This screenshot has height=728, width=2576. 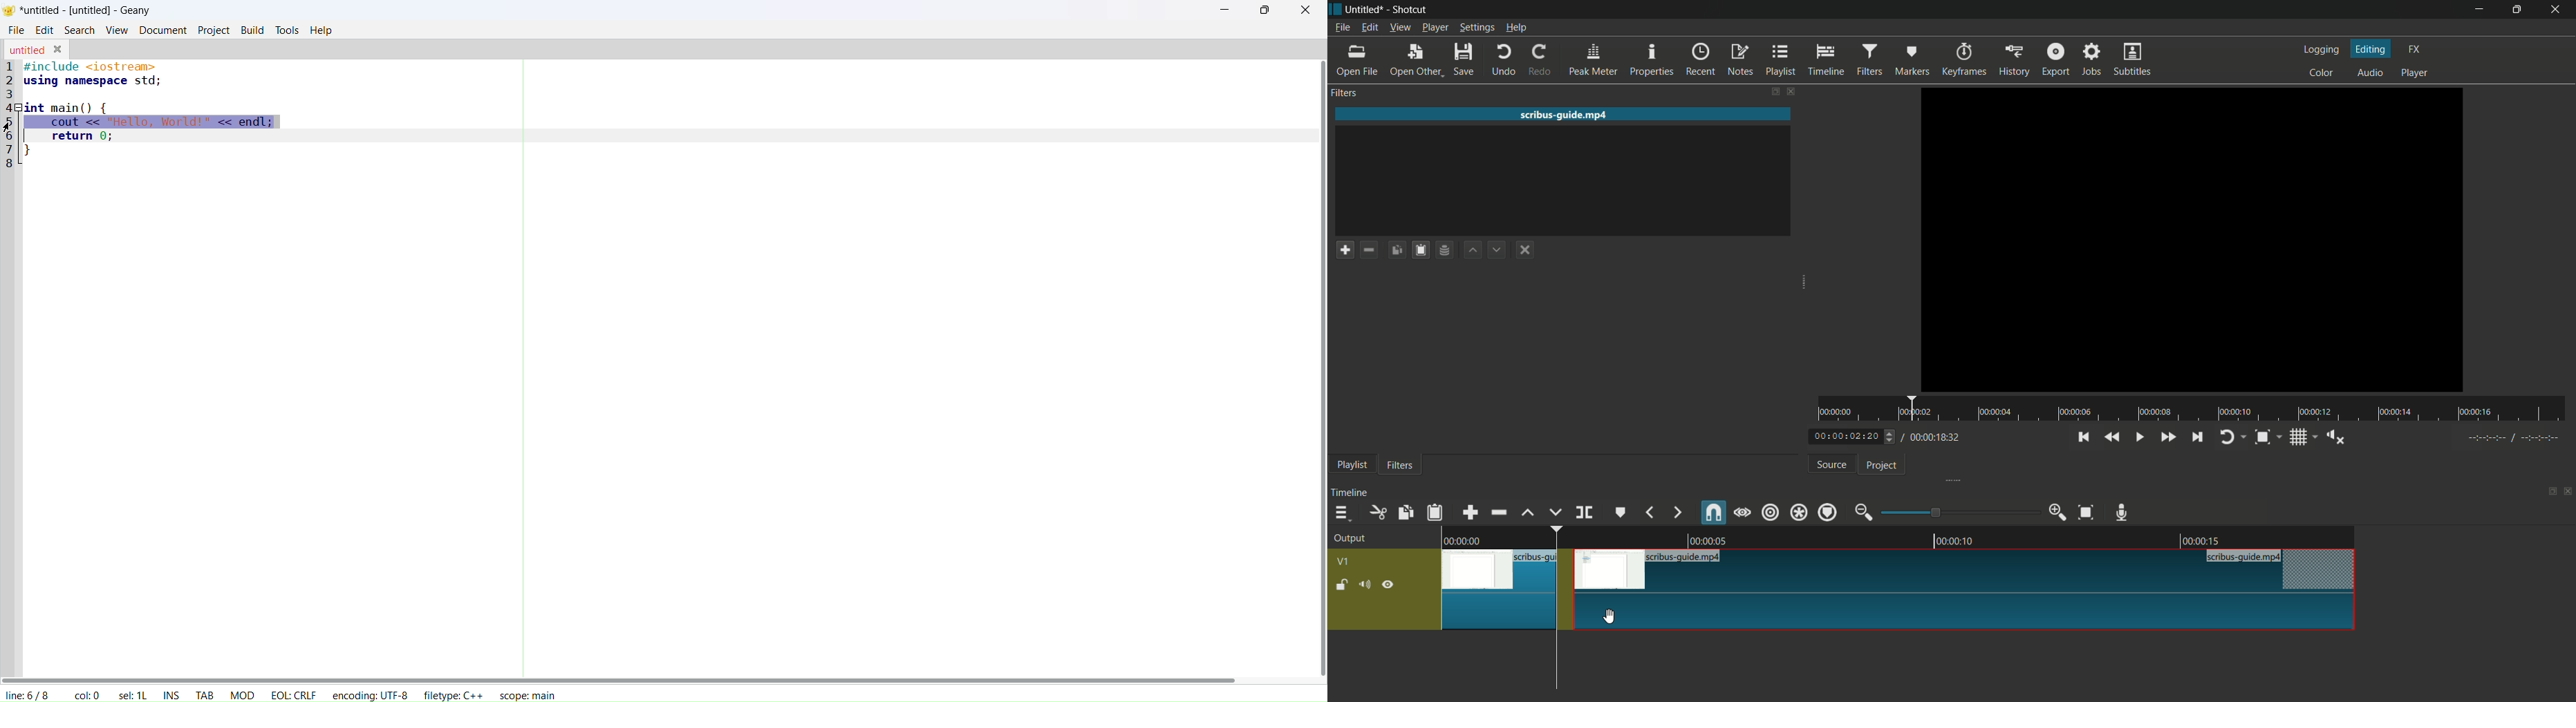 What do you see at coordinates (2198, 409) in the screenshot?
I see `time` at bounding box center [2198, 409].